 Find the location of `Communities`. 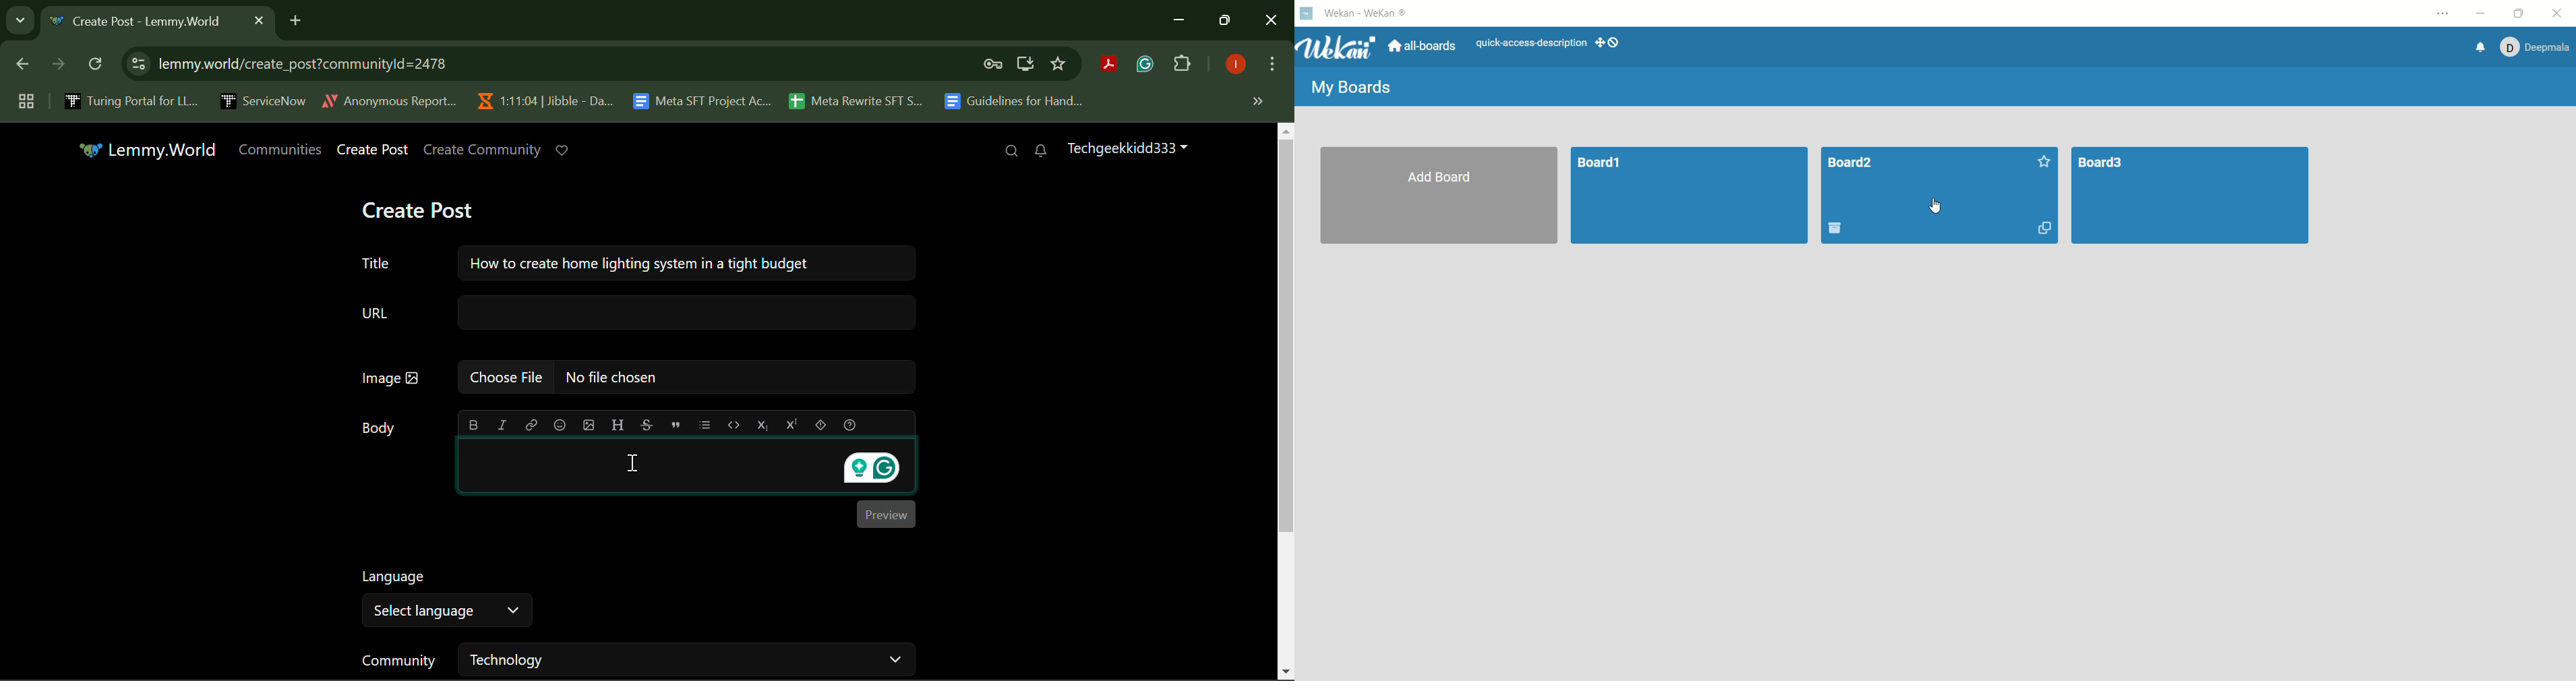

Communities is located at coordinates (283, 150).